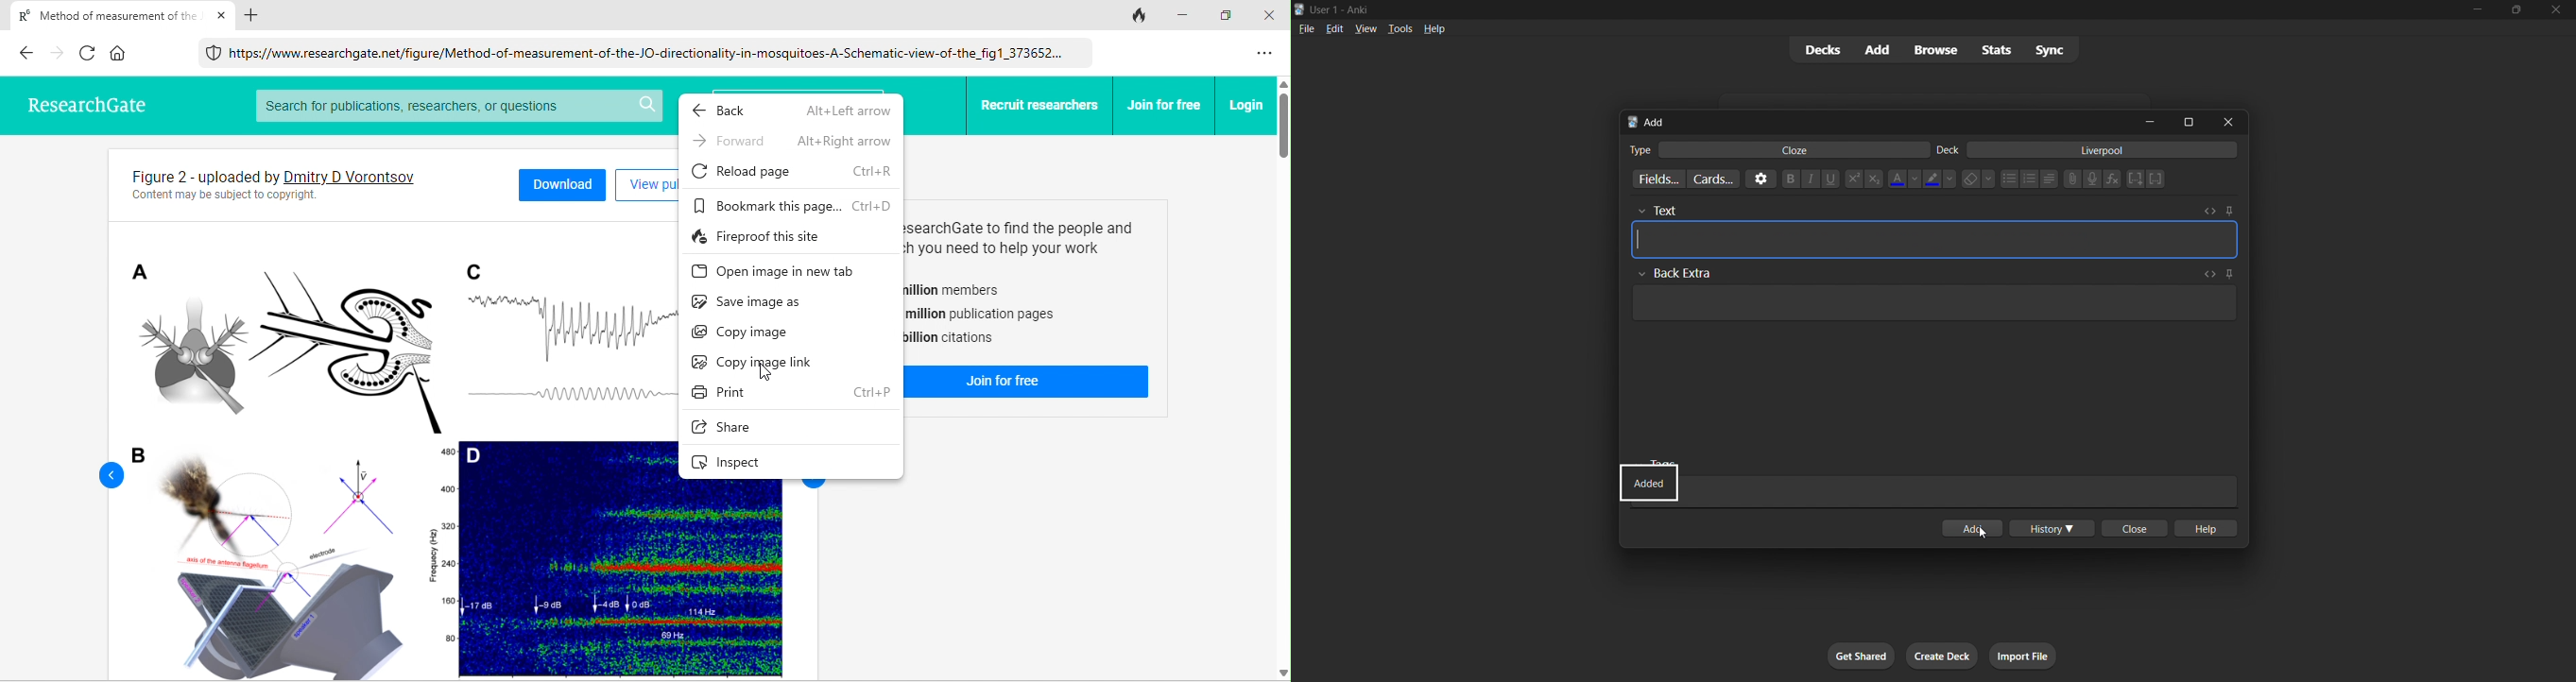 This screenshot has width=2576, height=700. What do you see at coordinates (1365, 29) in the screenshot?
I see `view` at bounding box center [1365, 29].